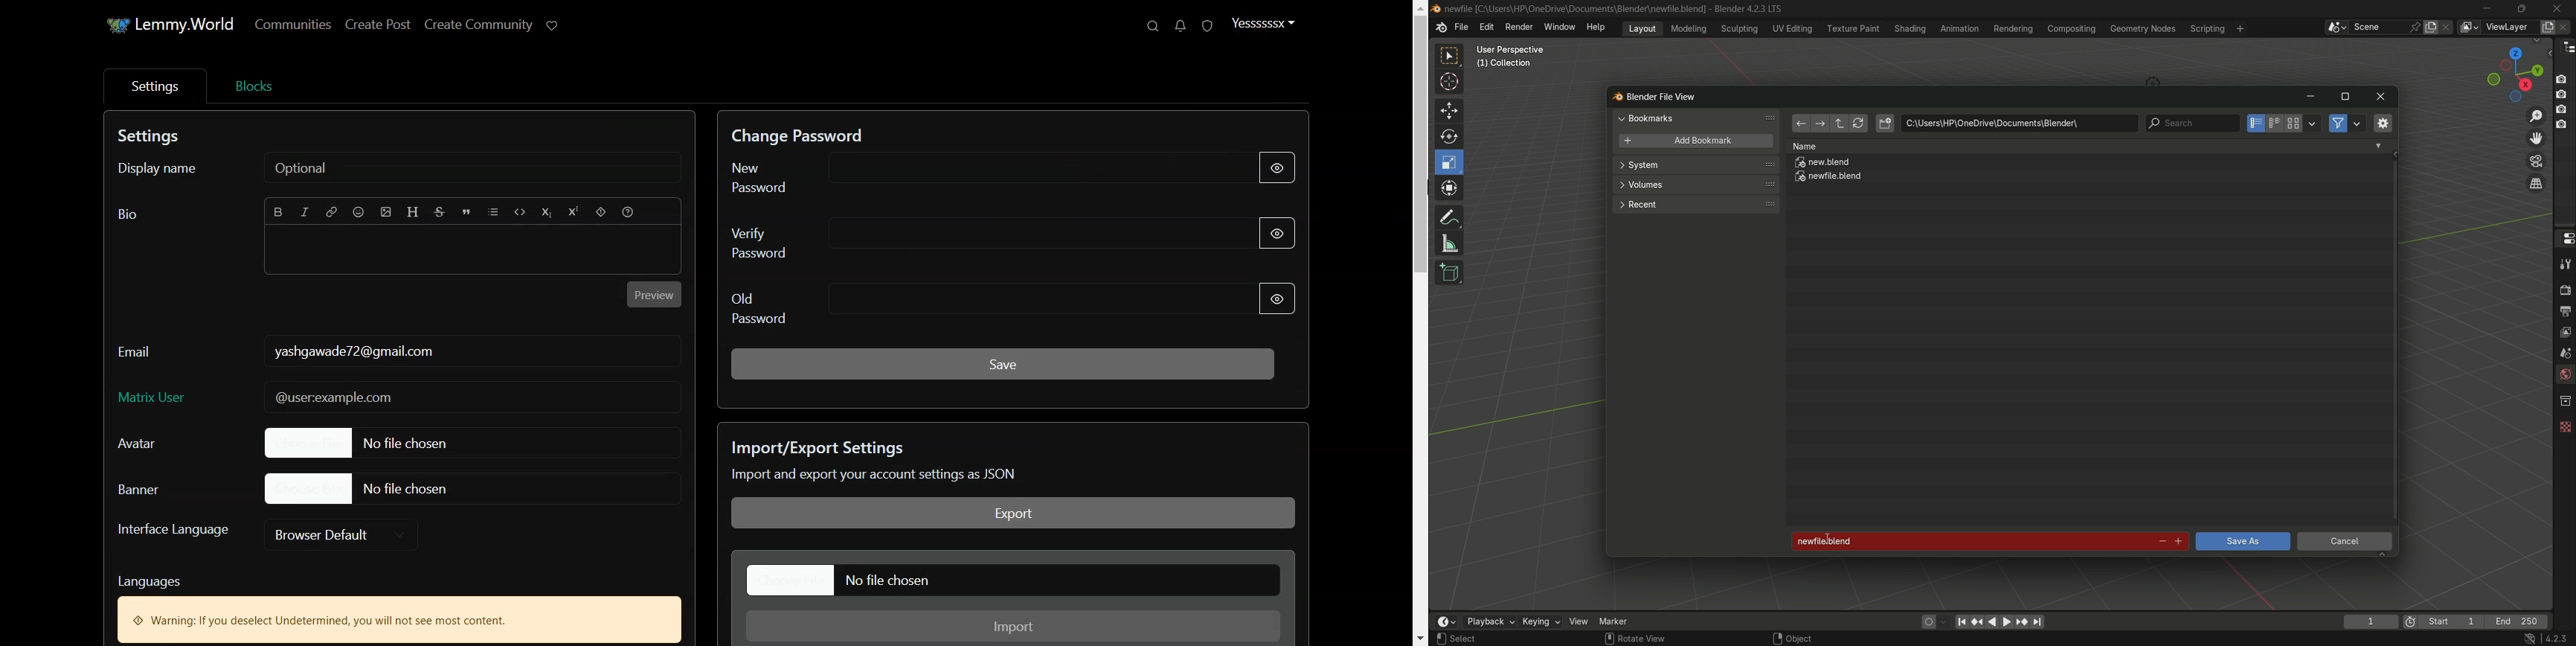 The width and height of the screenshot is (2576, 672). What do you see at coordinates (2000, 621) in the screenshot?
I see `play animation` at bounding box center [2000, 621].